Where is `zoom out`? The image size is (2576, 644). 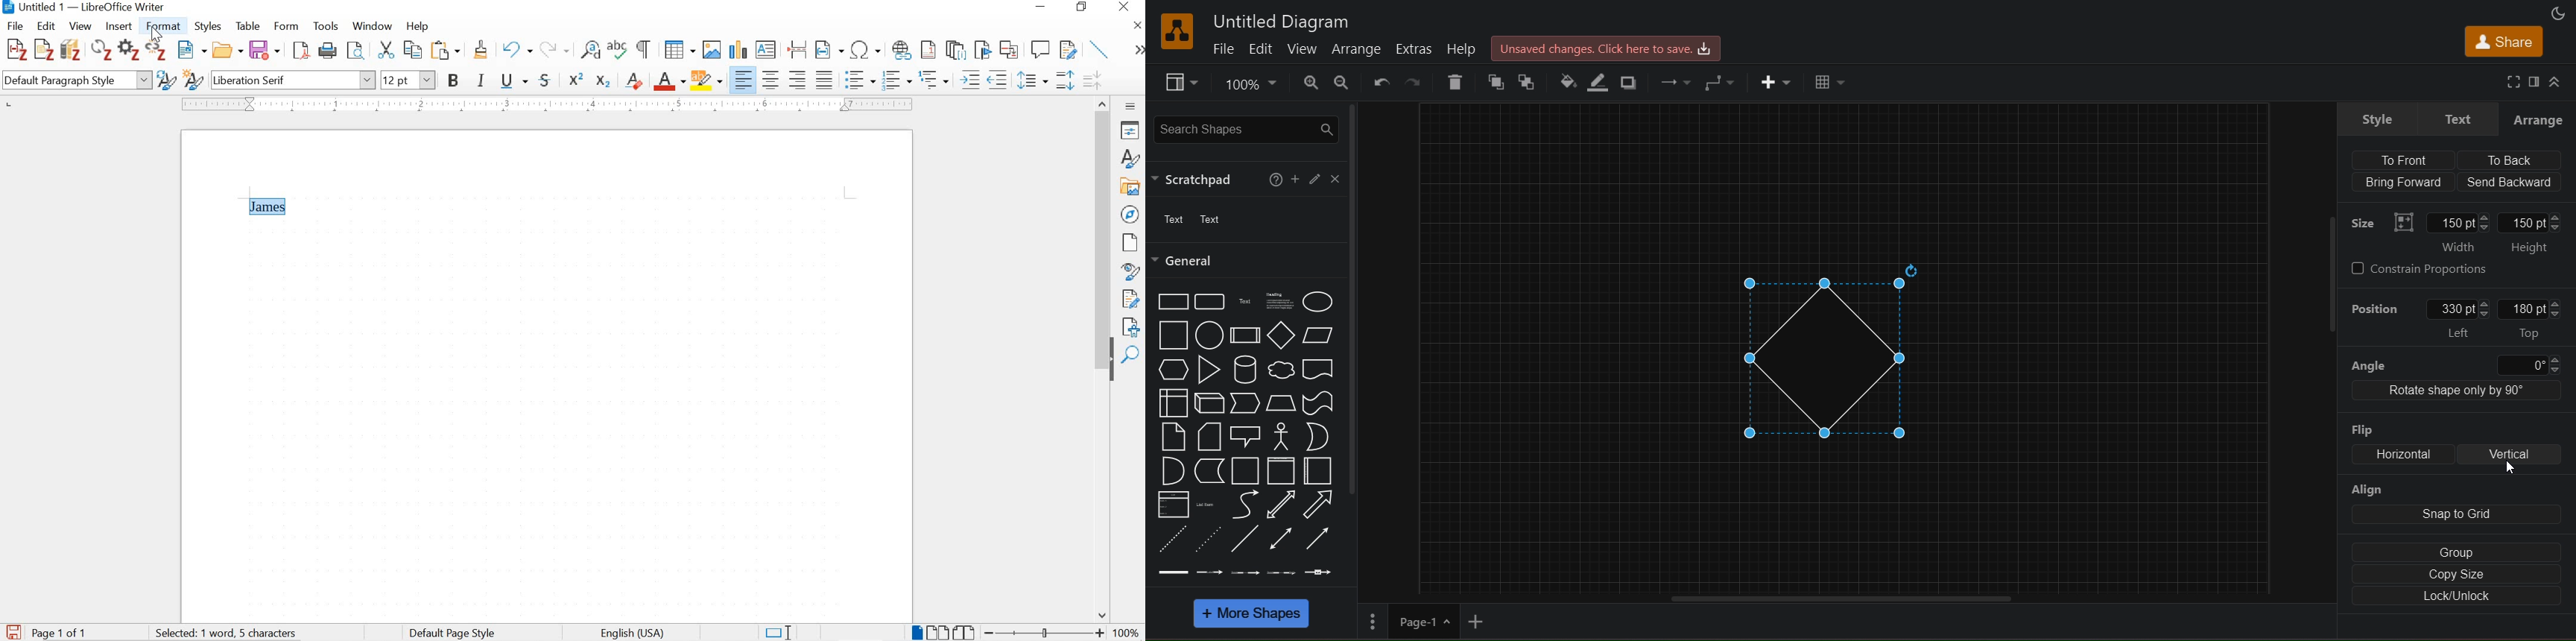 zoom out is located at coordinates (1344, 82).